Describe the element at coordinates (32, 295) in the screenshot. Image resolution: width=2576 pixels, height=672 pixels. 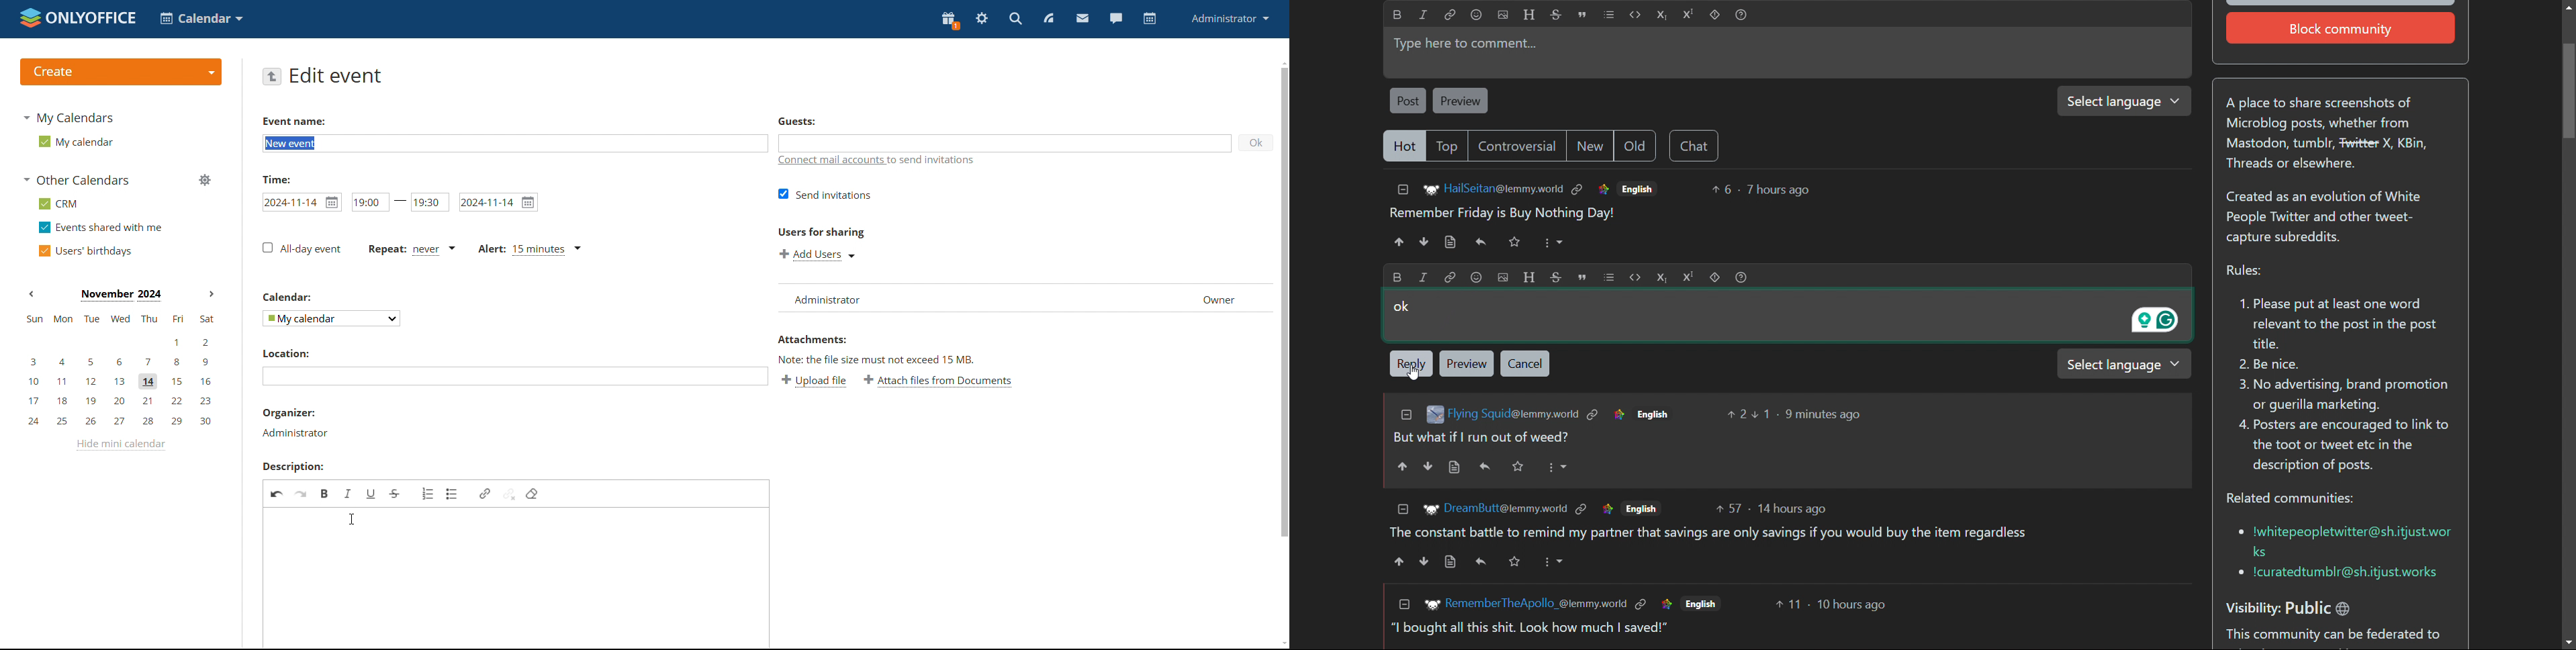
I see `previous month` at that location.